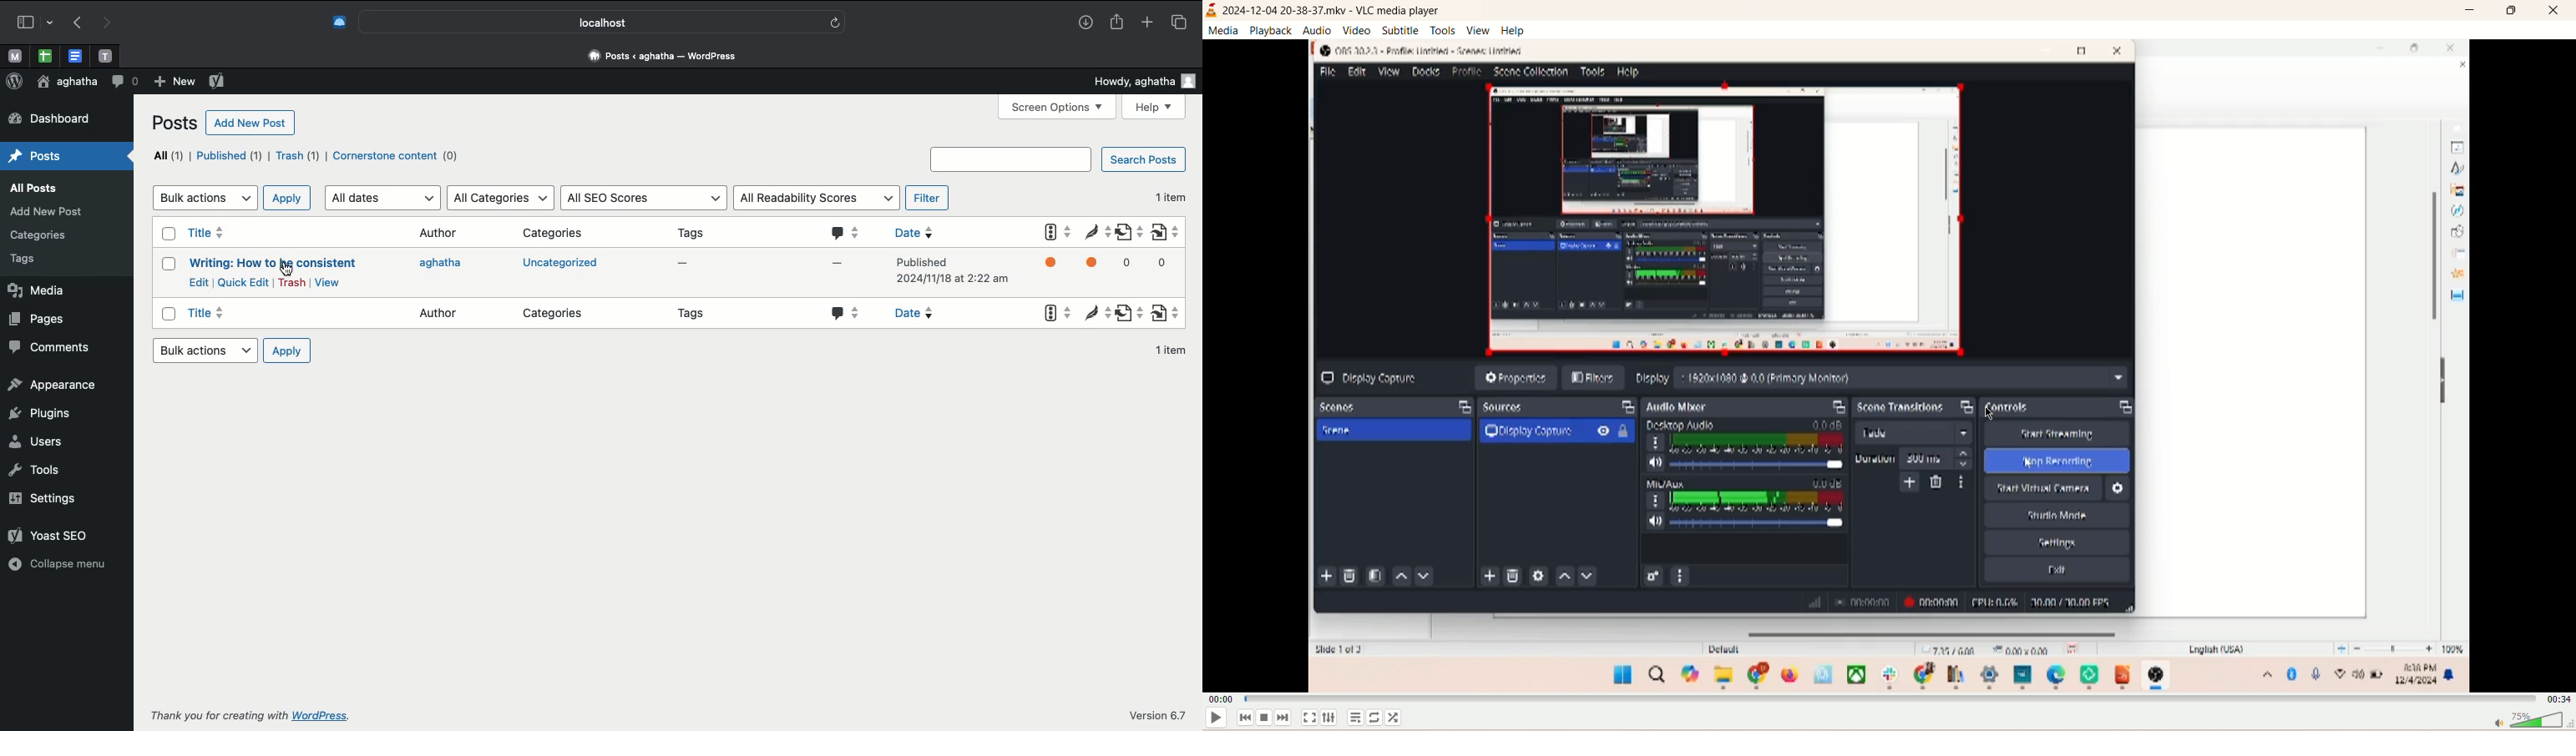 The height and width of the screenshot is (756, 2576). What do you see at coordinates (843, 310) in the screenshot?
I see `Comments` at bounding box center [843, 310].